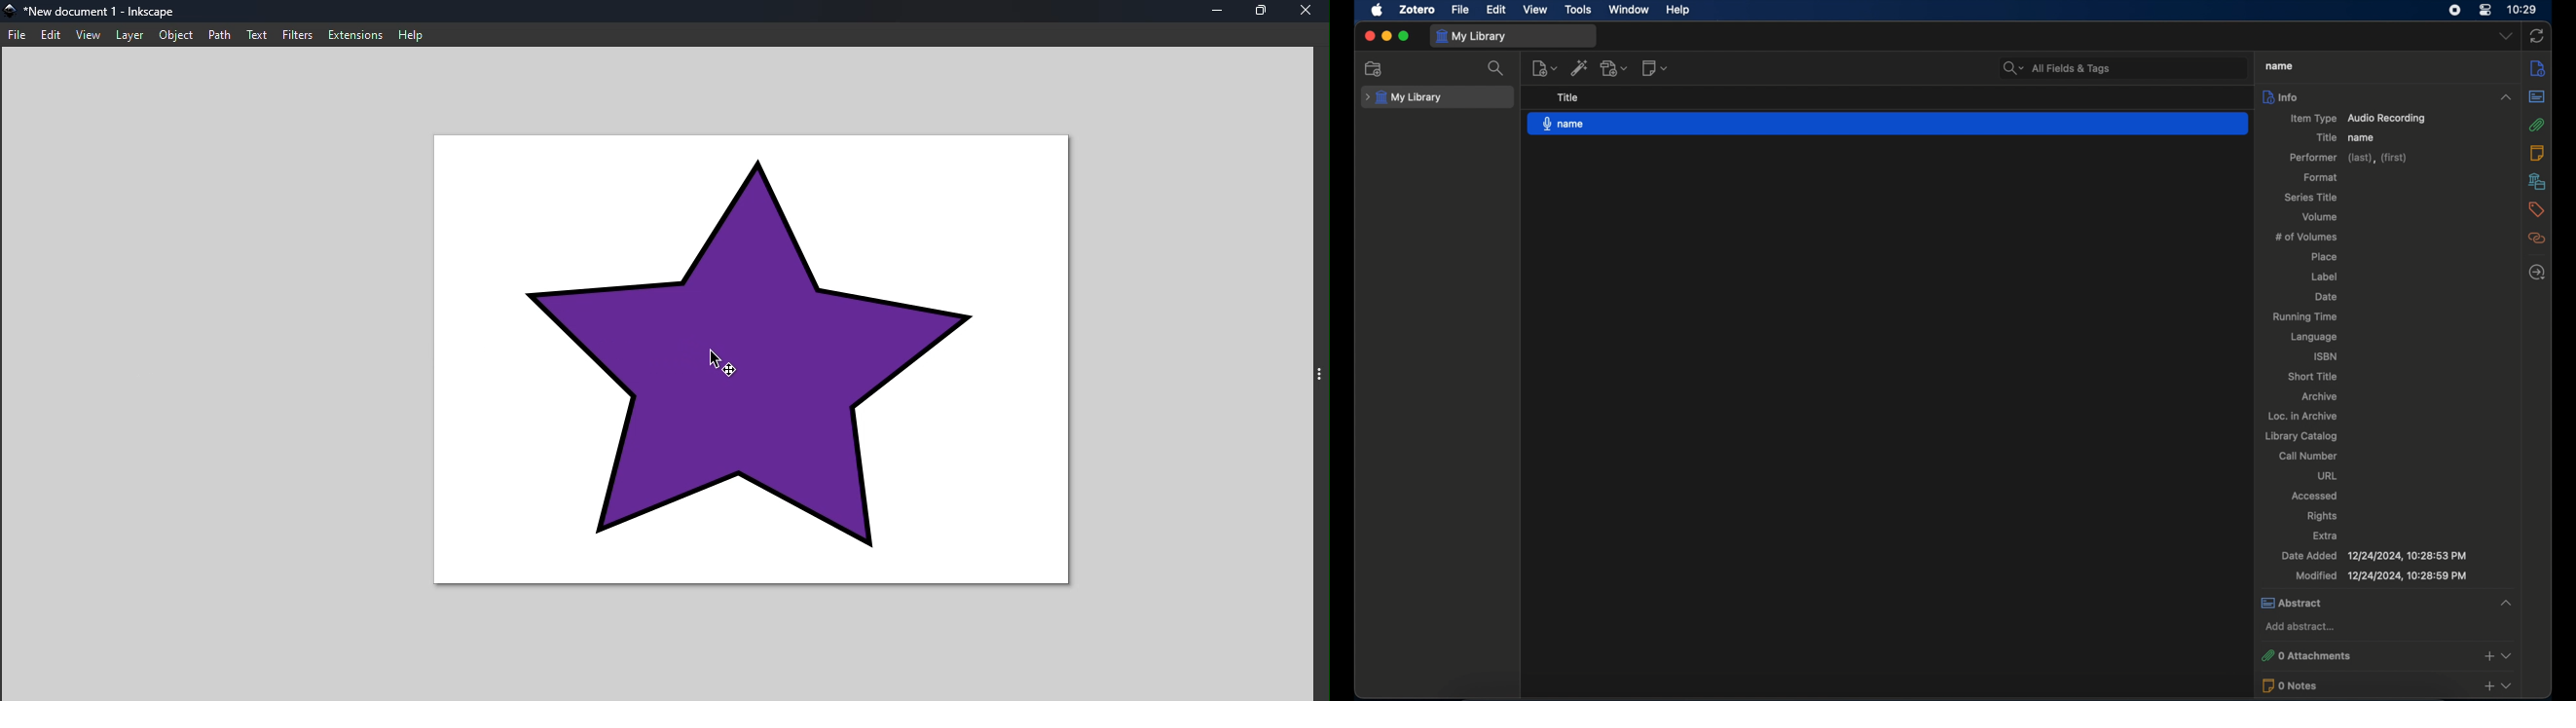 This screenshot has height=728, width=2576. Describe the element at coordinates (2485, 10) in the screenshot. I see `control center` at that location.